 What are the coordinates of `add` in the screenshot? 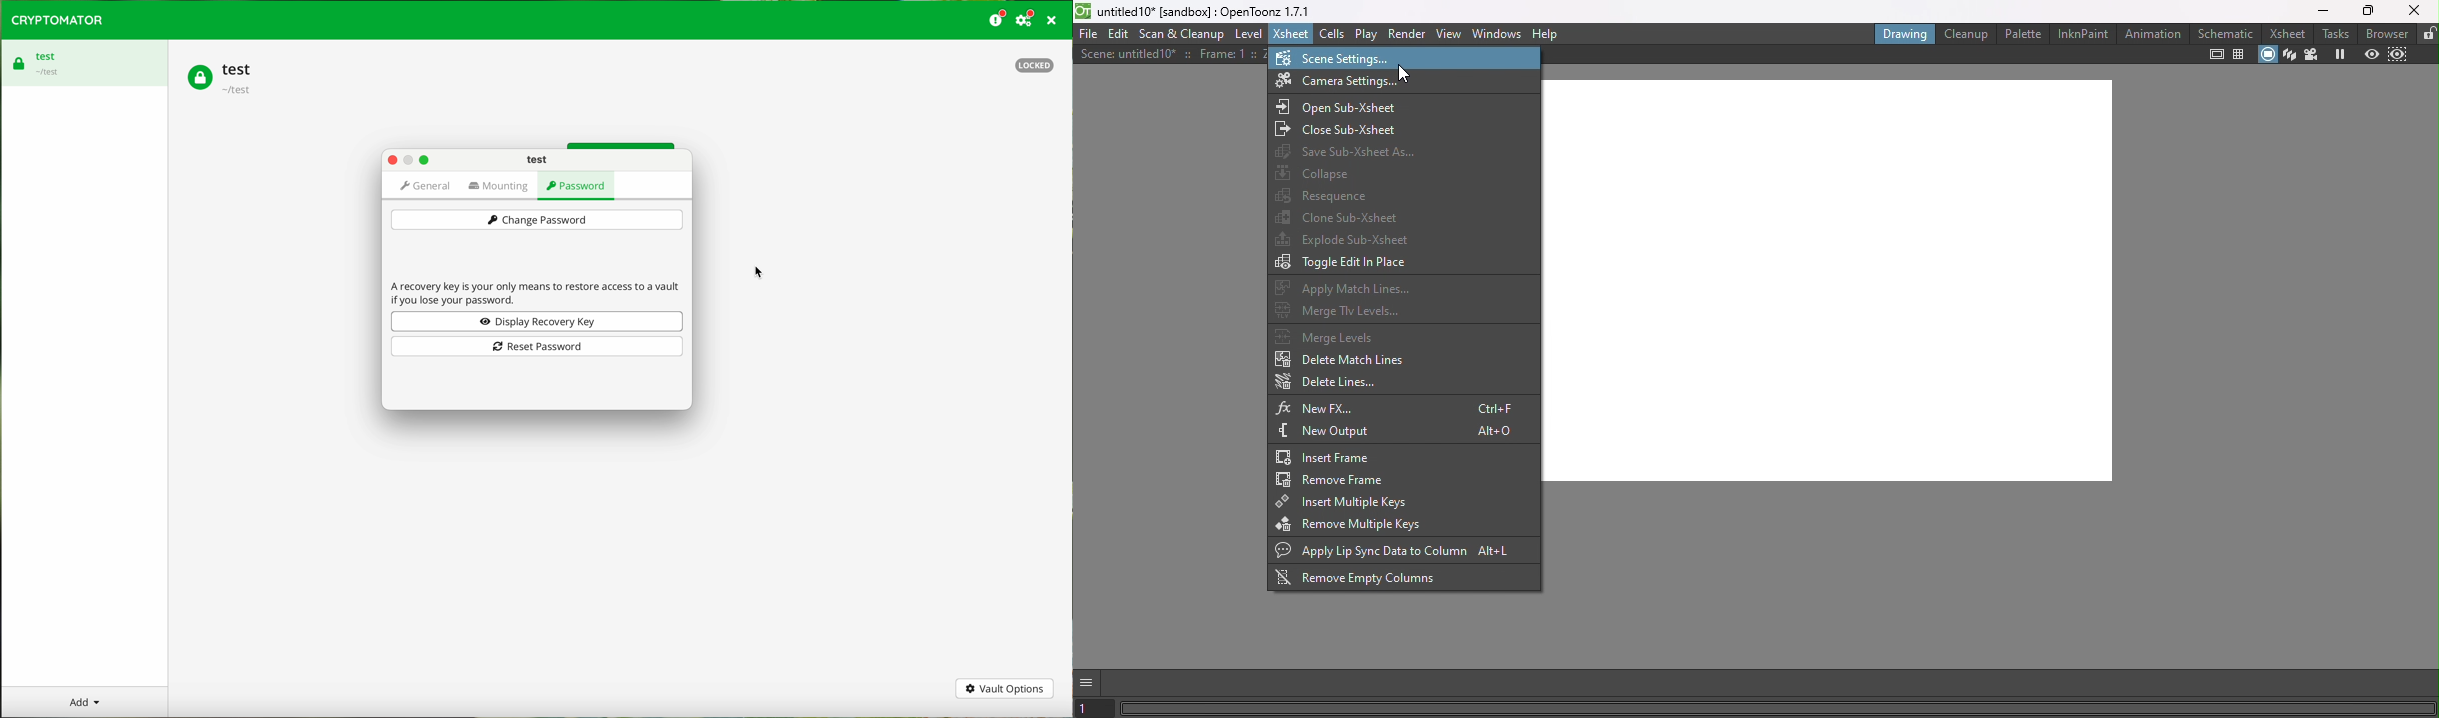 It's located at (83, 702).